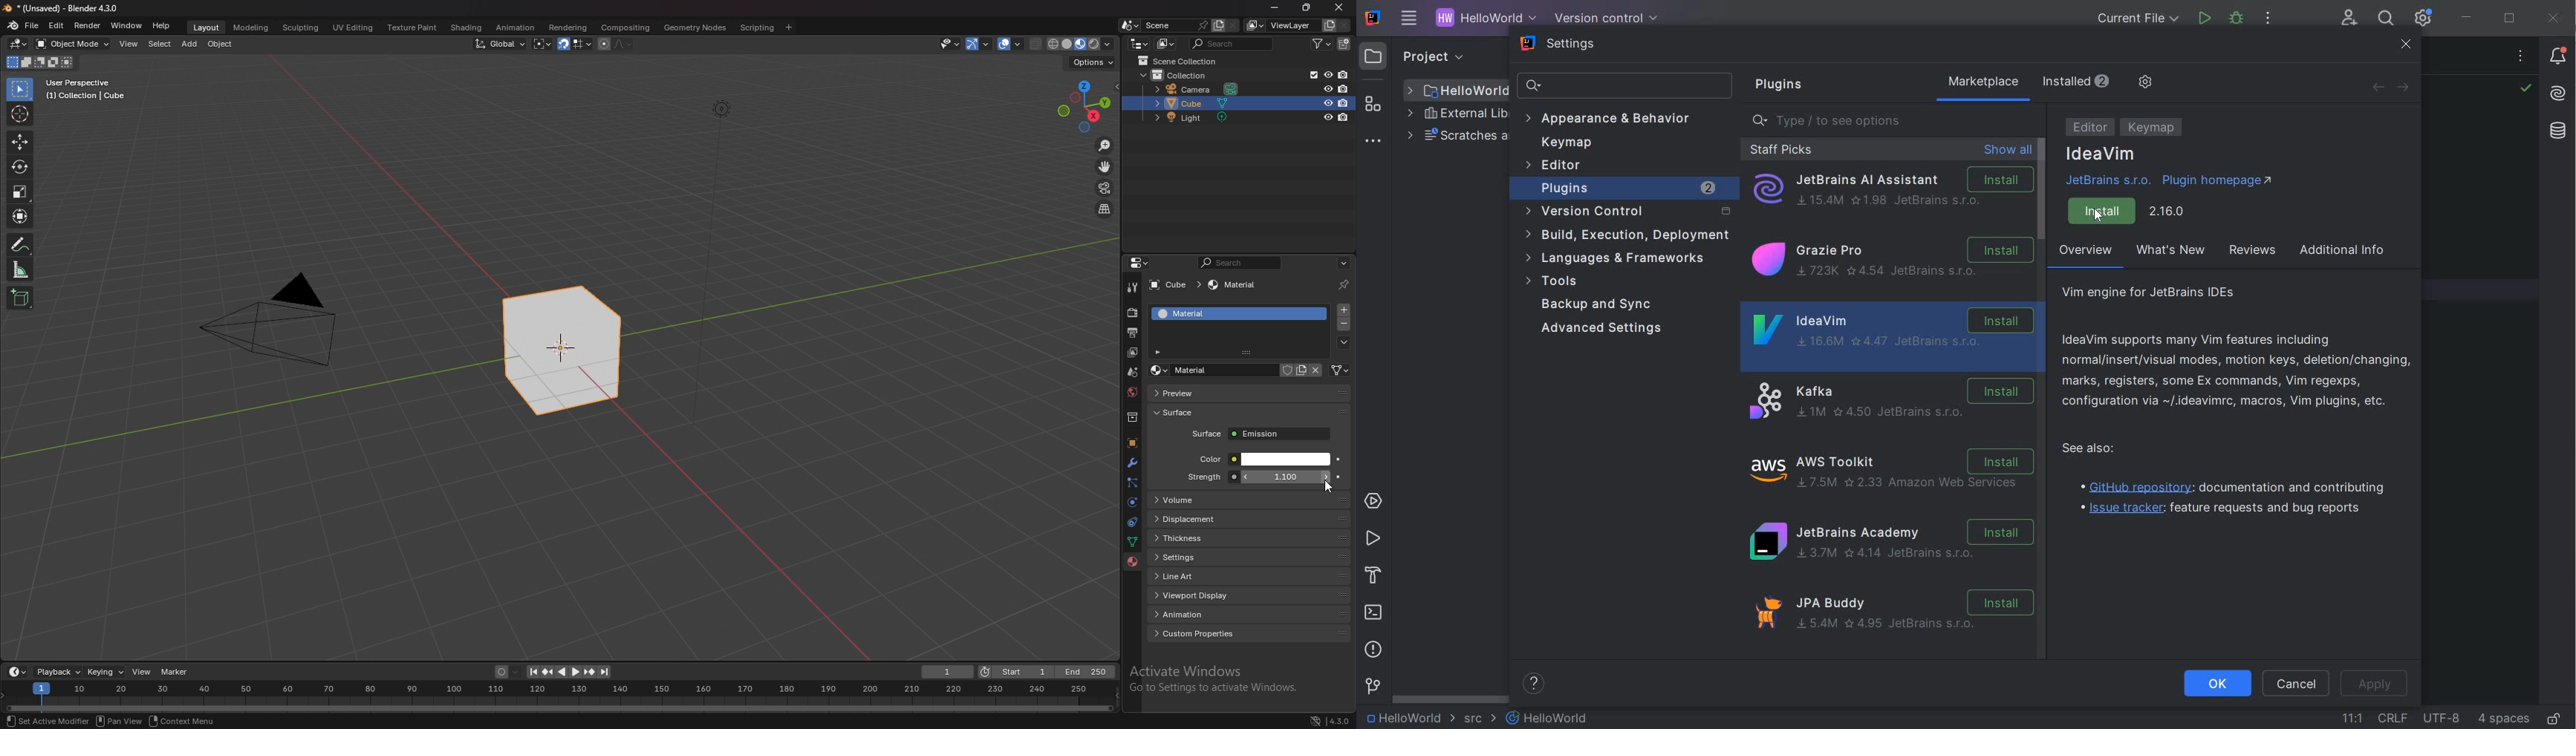  What do you see at coordinates (2237, 369) in the screenshot?
I see `IdeaVim supports many Vim features including` at bounding box center [2237, 369].